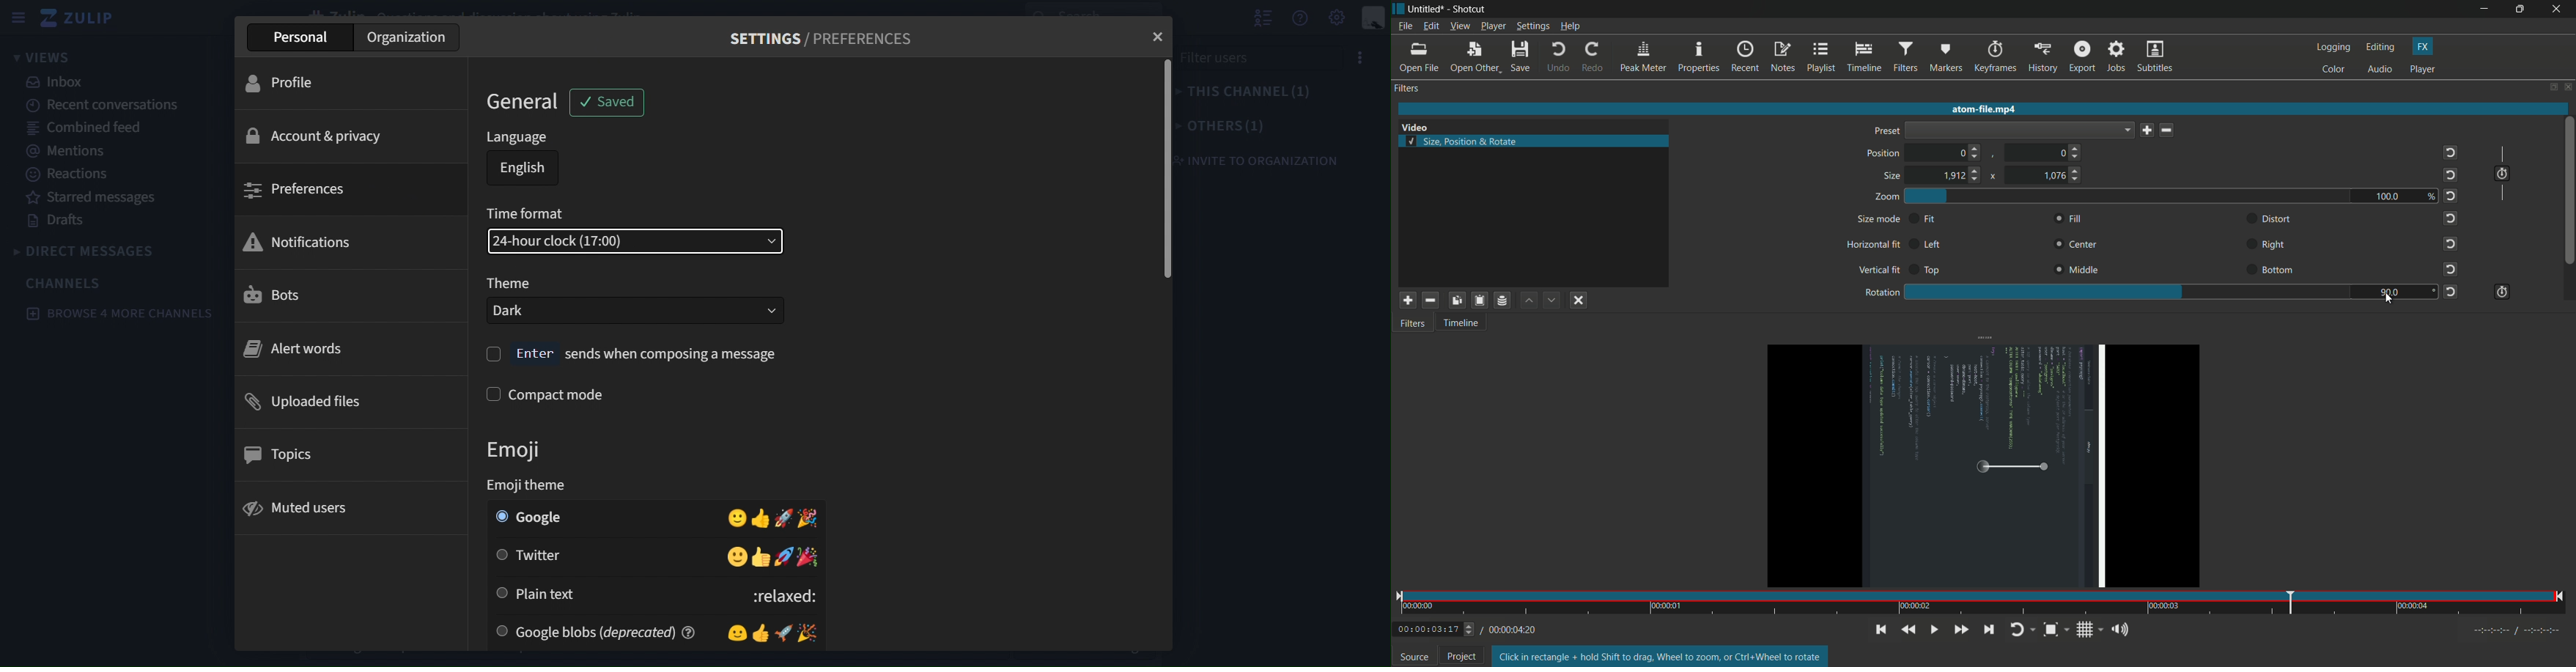 This screenshot has height=672, width=2576. I want to click on center, so click(2078, 245).